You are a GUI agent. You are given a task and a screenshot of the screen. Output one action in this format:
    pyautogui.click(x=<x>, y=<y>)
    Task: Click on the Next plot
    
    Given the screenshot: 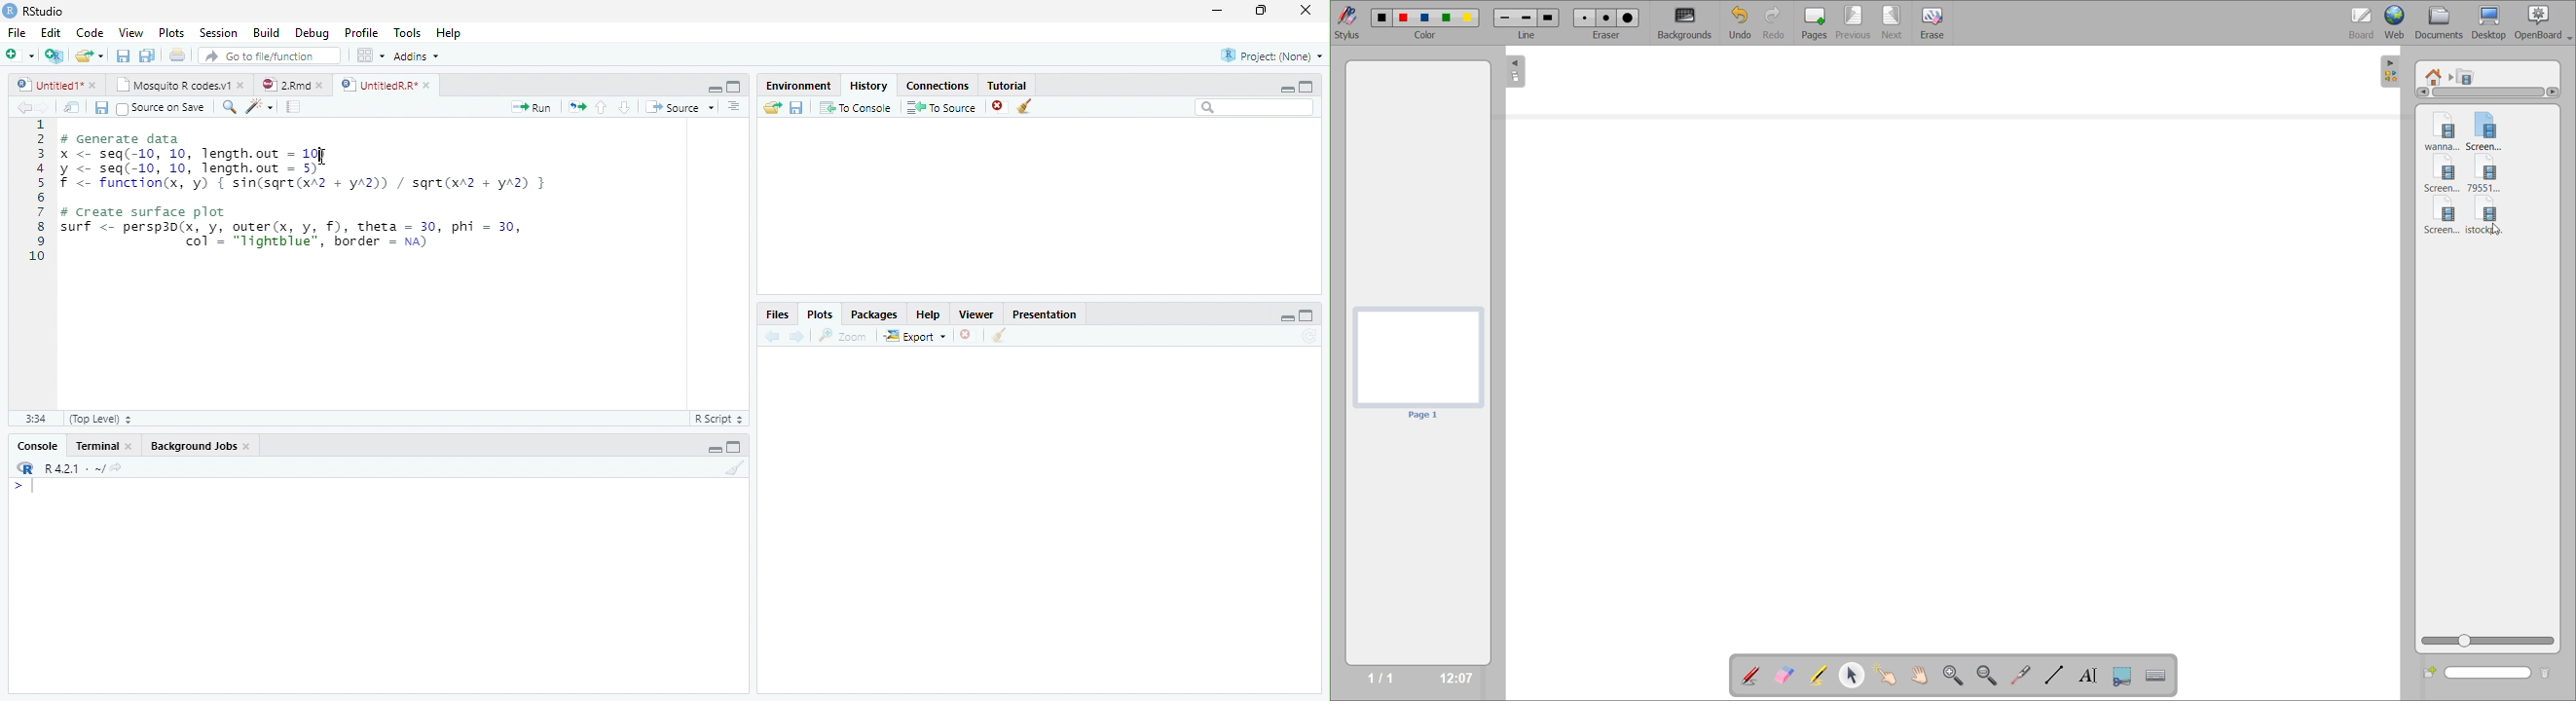 What is the action you would take?
    pyautogui.click(x=797, y=336)
    